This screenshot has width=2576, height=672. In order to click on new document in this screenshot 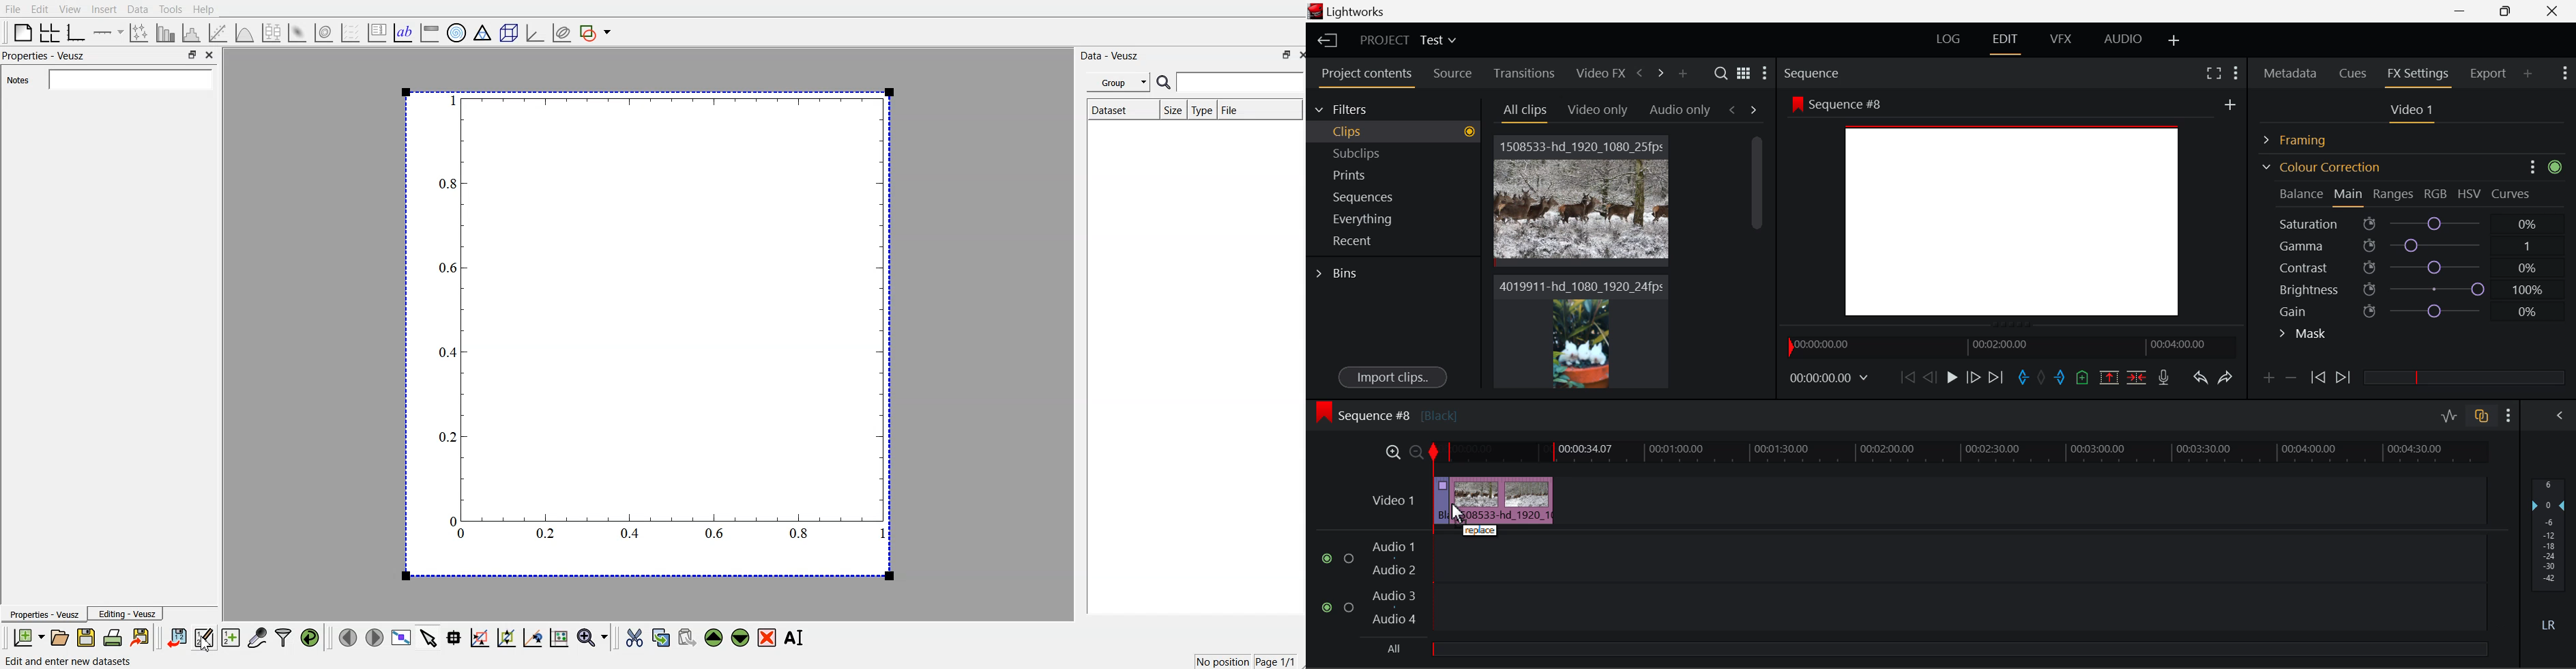, I will do `click(30, 637)`.